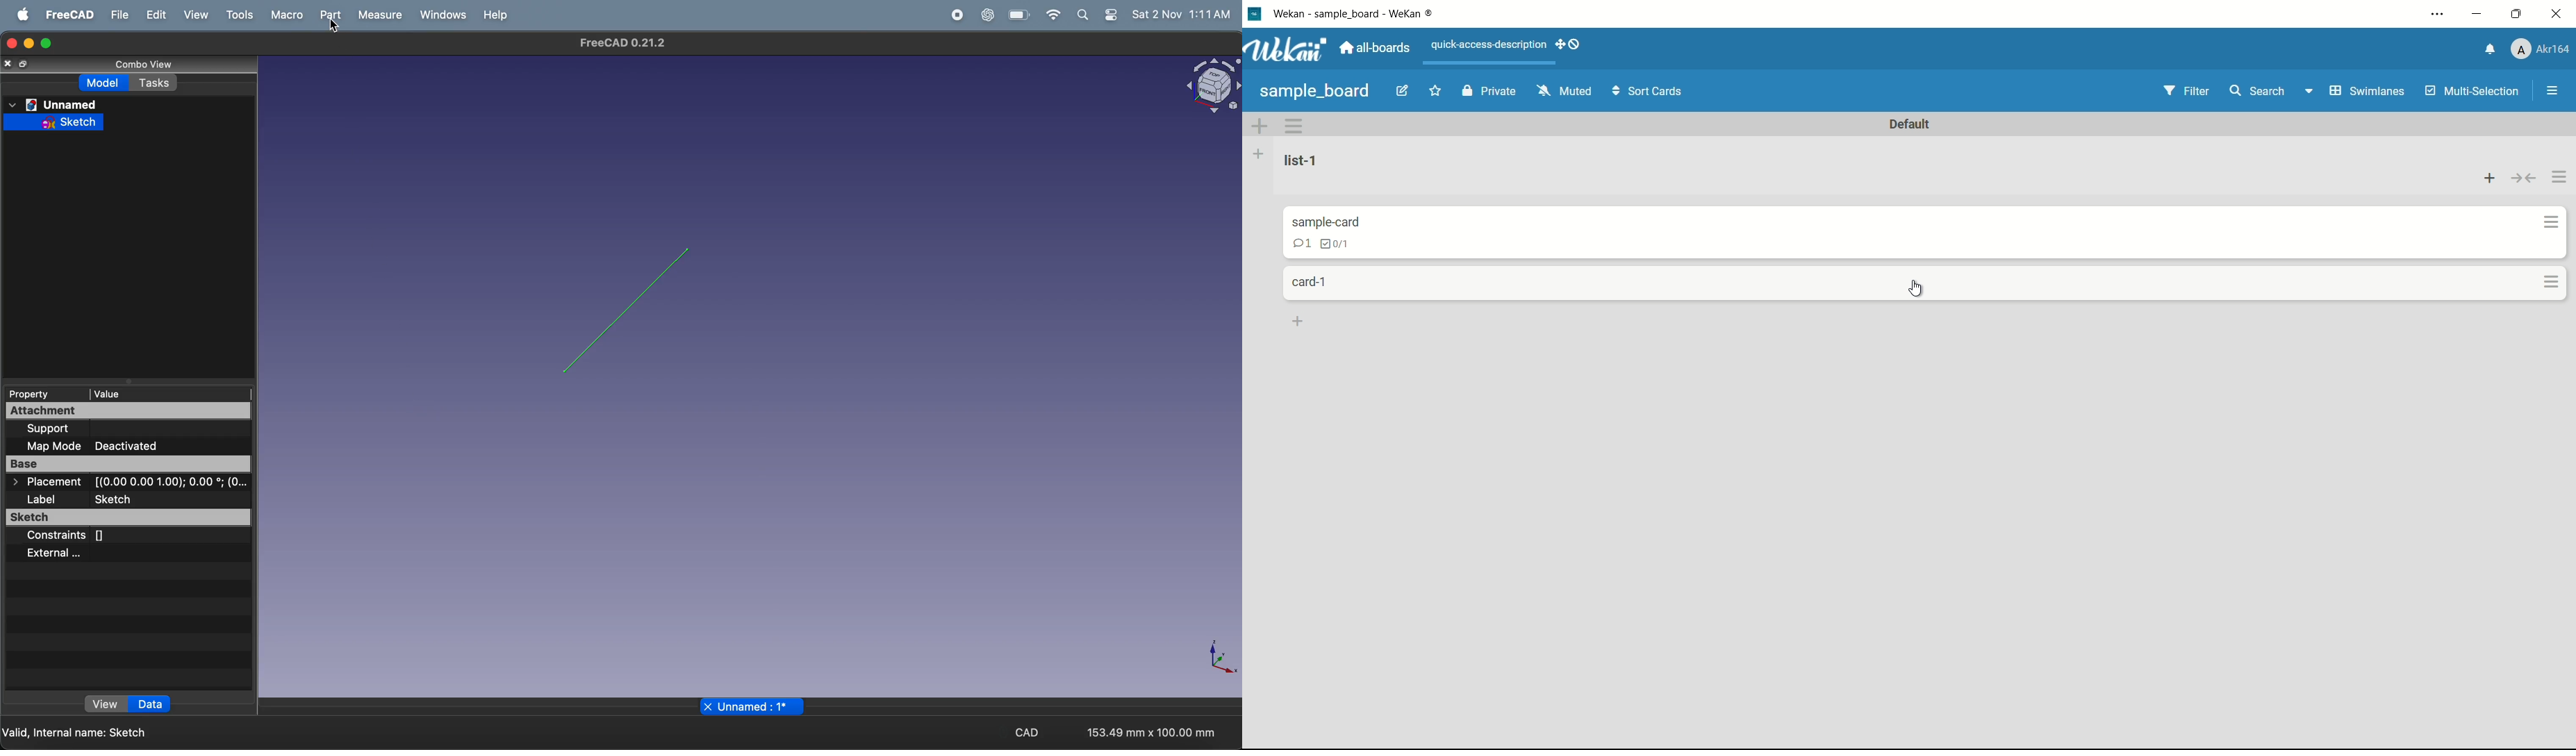 This screenshot has width=2576, height=756. Describe the element at coordinates (1486, 44) in the screenshot. I see `quick-access-description` at that location.